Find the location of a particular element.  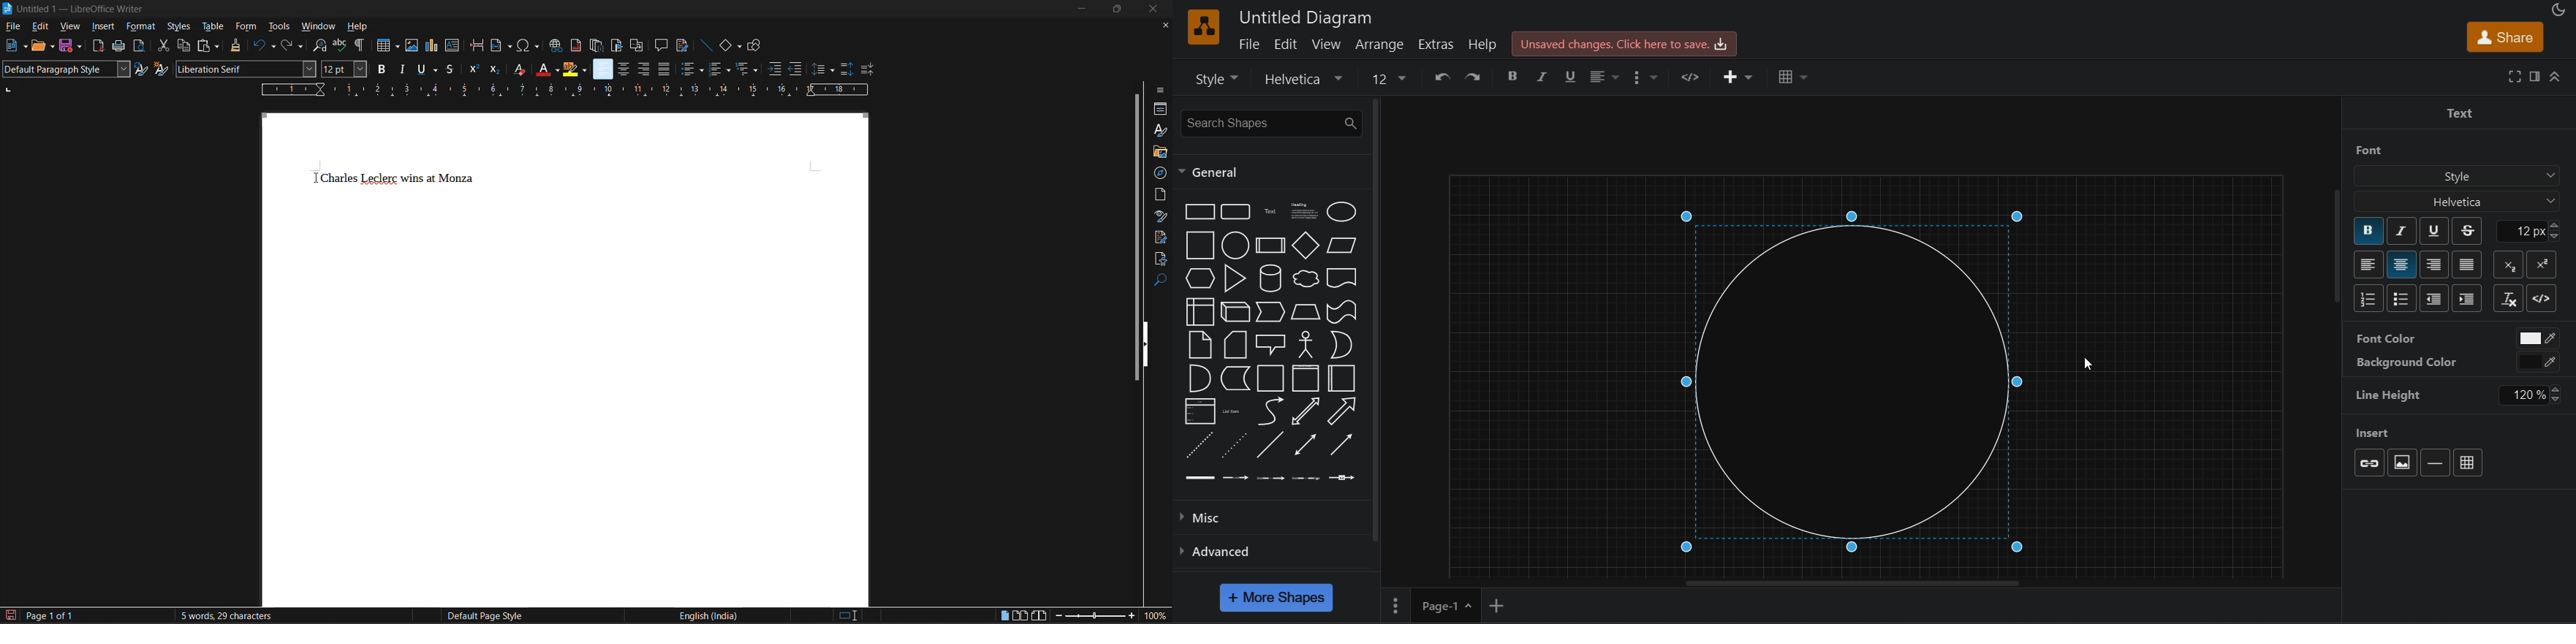

card is located at coordinates (1235, 346).